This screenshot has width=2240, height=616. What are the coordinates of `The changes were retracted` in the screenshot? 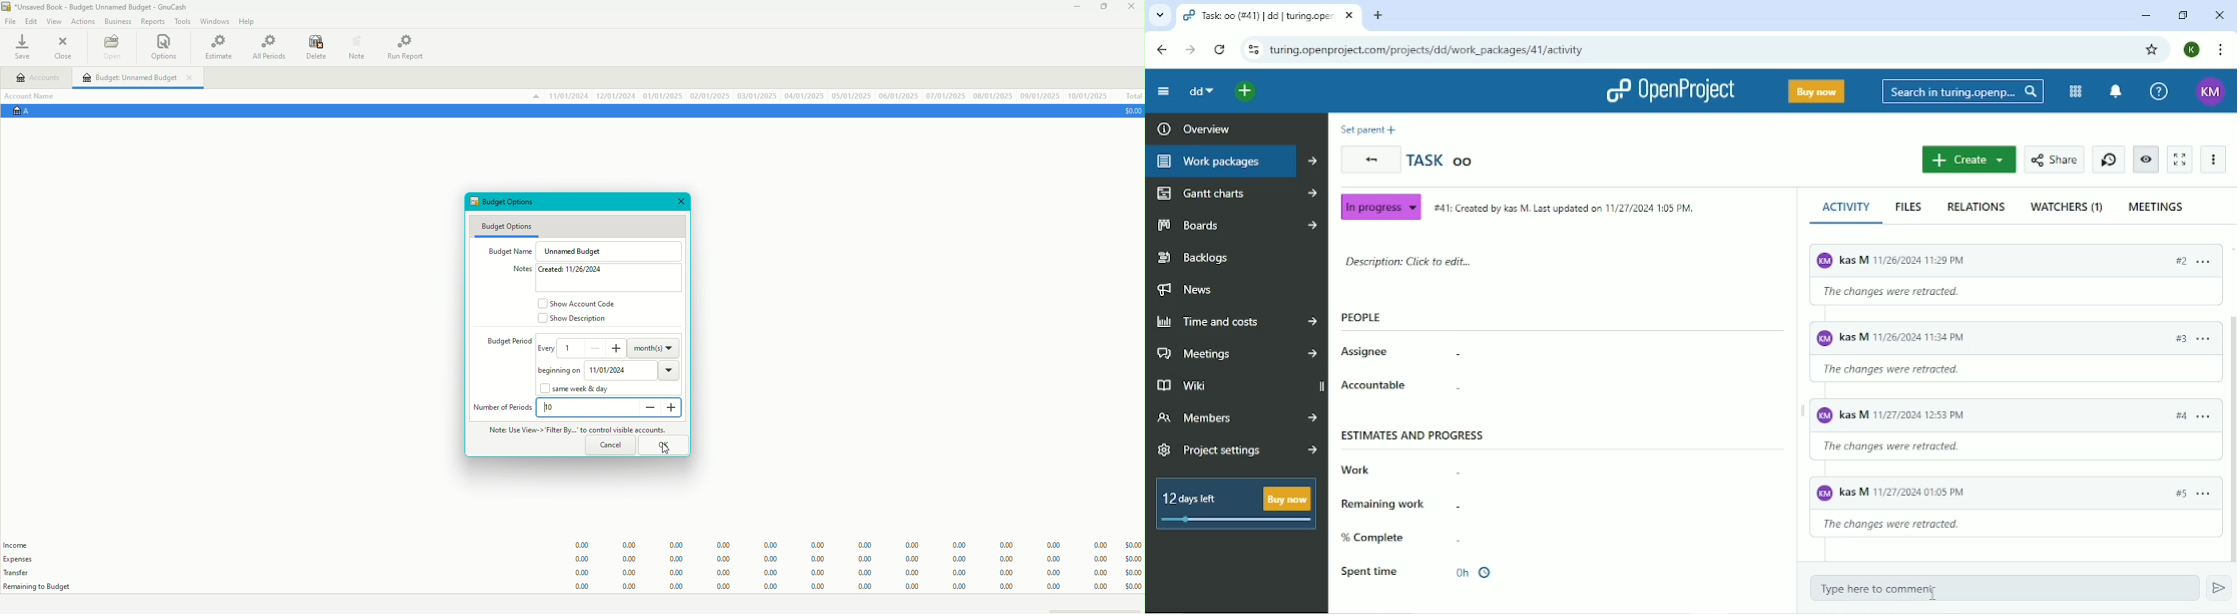 It's located at (1948, 292).